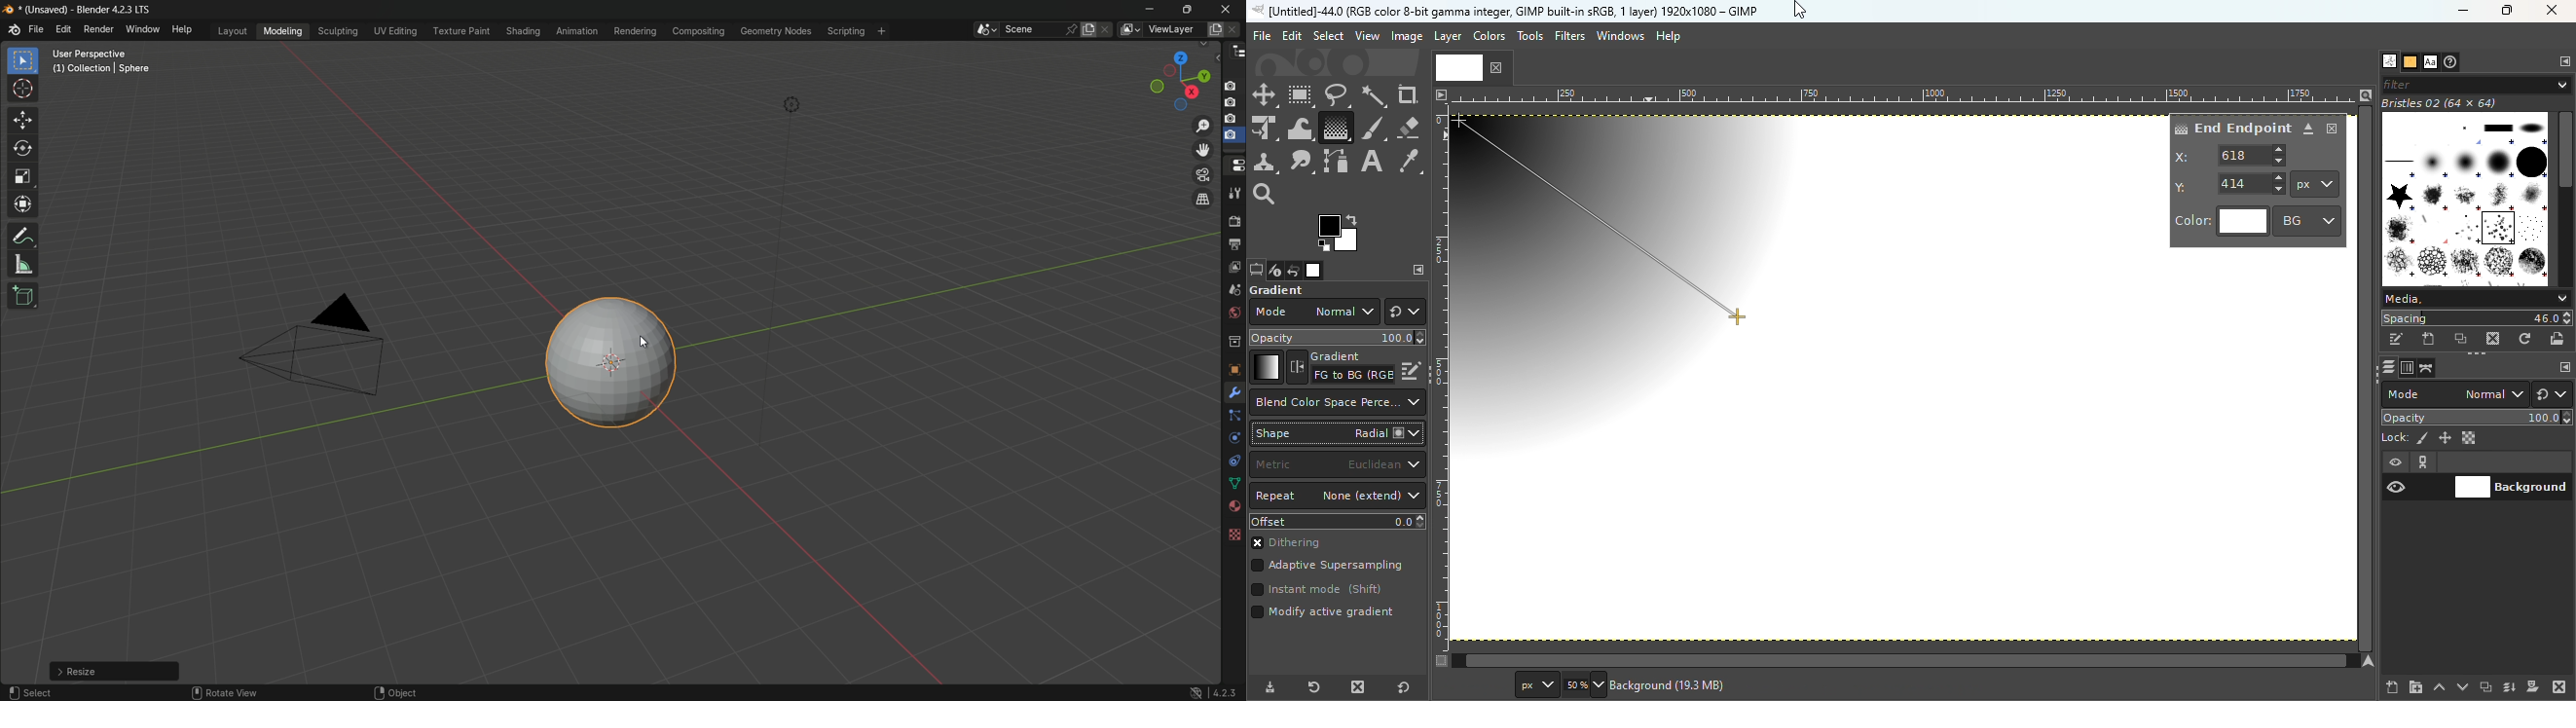 This screenshot has height=728, width=2576. Describe the element at coordinates (1313, 312) in the screenshot. I see `Mode` at that location.